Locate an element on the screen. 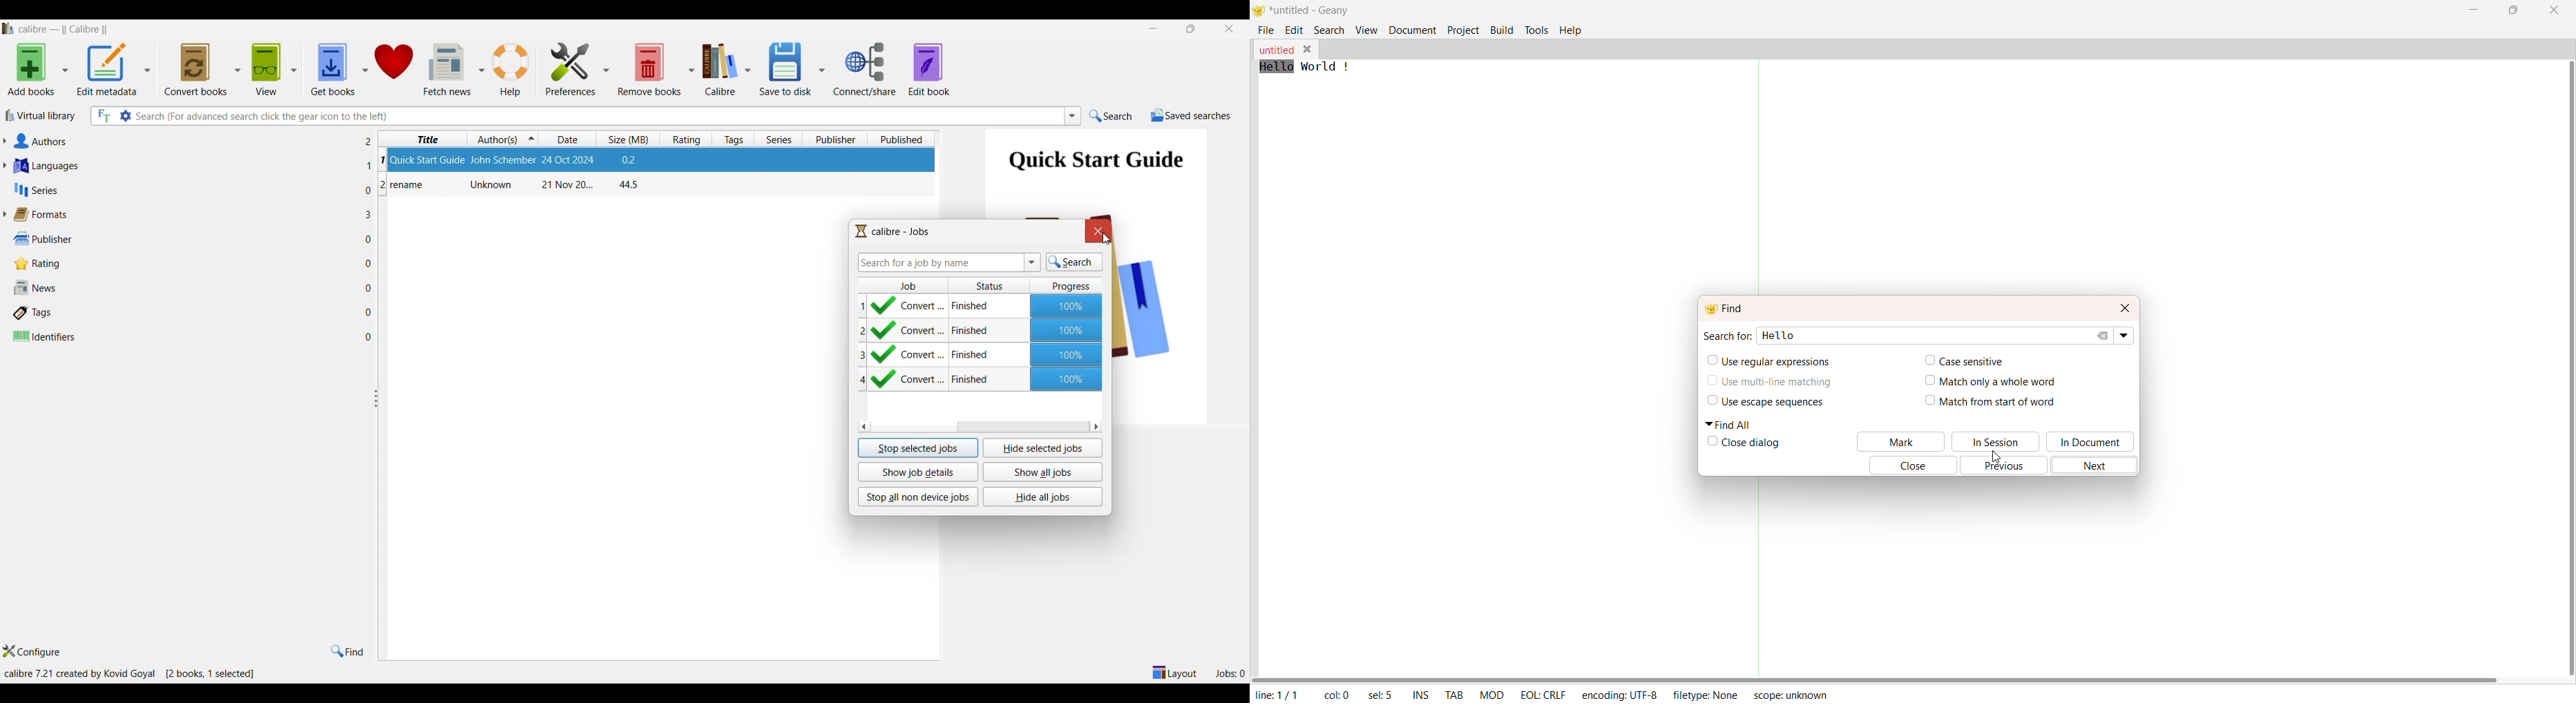 The image size is (2576, 728). Saved searches is located at coordinates (1192, 116).